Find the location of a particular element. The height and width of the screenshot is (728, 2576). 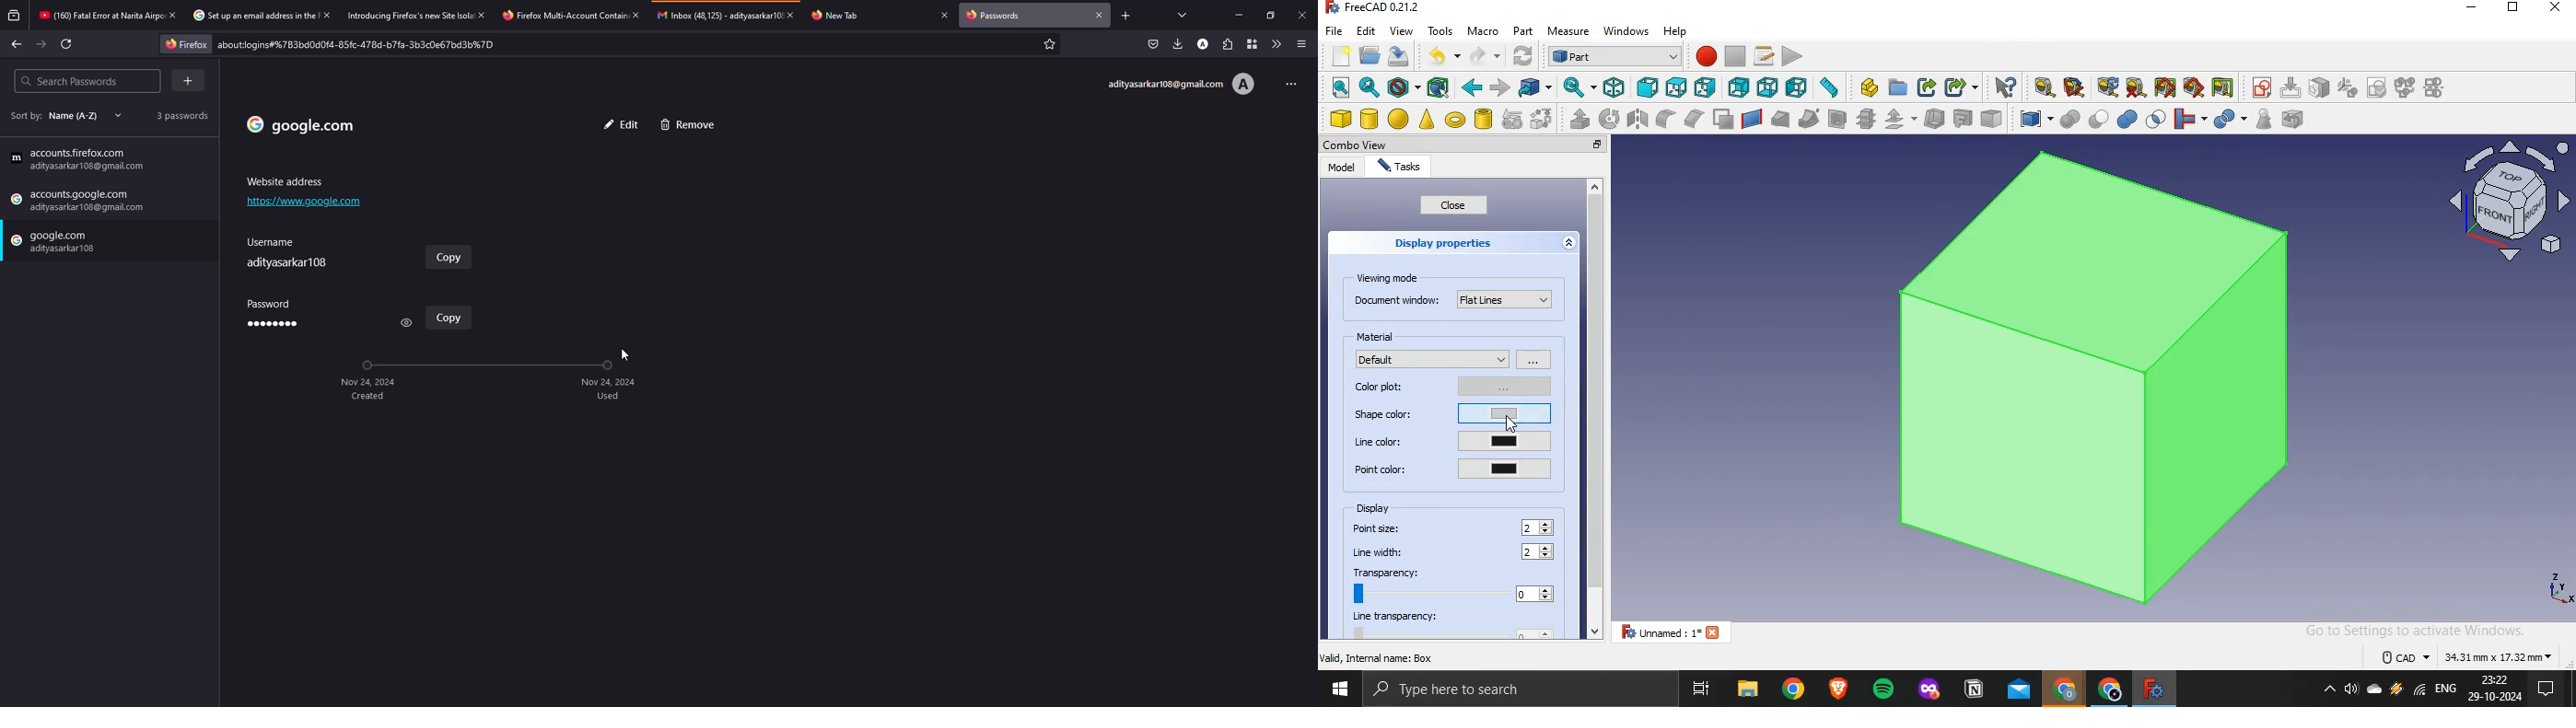

clear all is located at coordinates (2136, 87).